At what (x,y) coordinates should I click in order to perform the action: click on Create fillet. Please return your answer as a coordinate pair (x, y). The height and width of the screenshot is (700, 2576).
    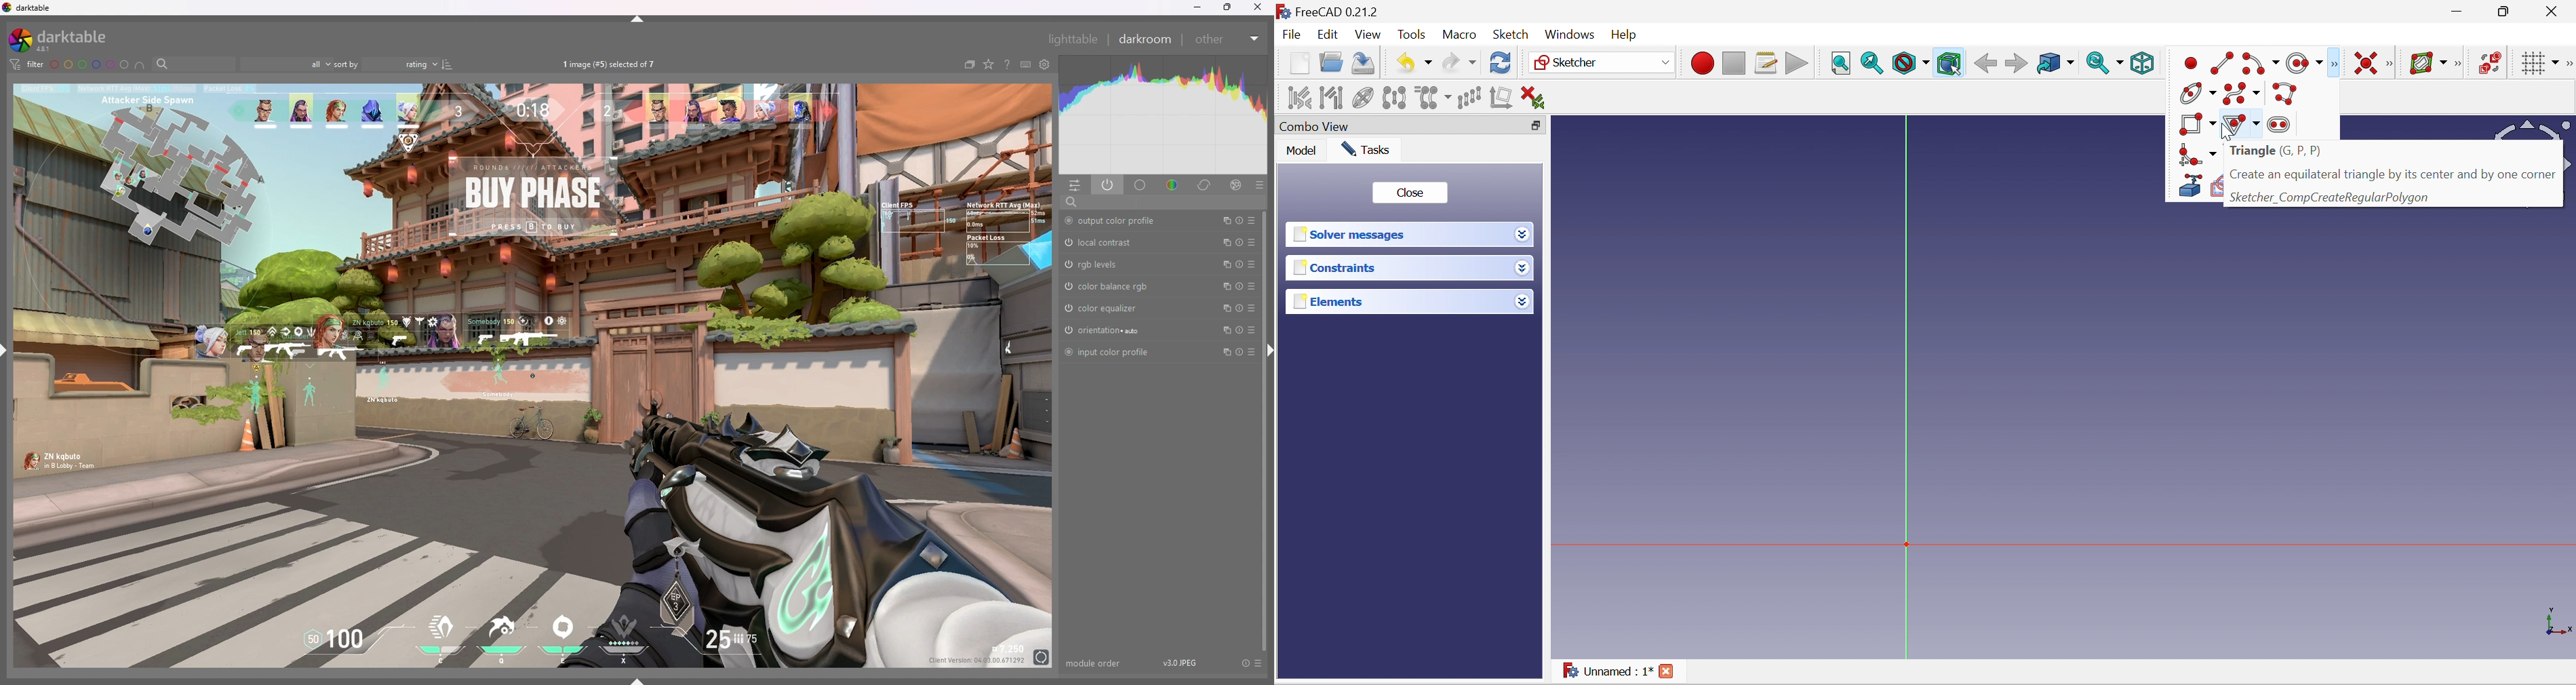
    Looking at the image, I should click on (2196, 155).